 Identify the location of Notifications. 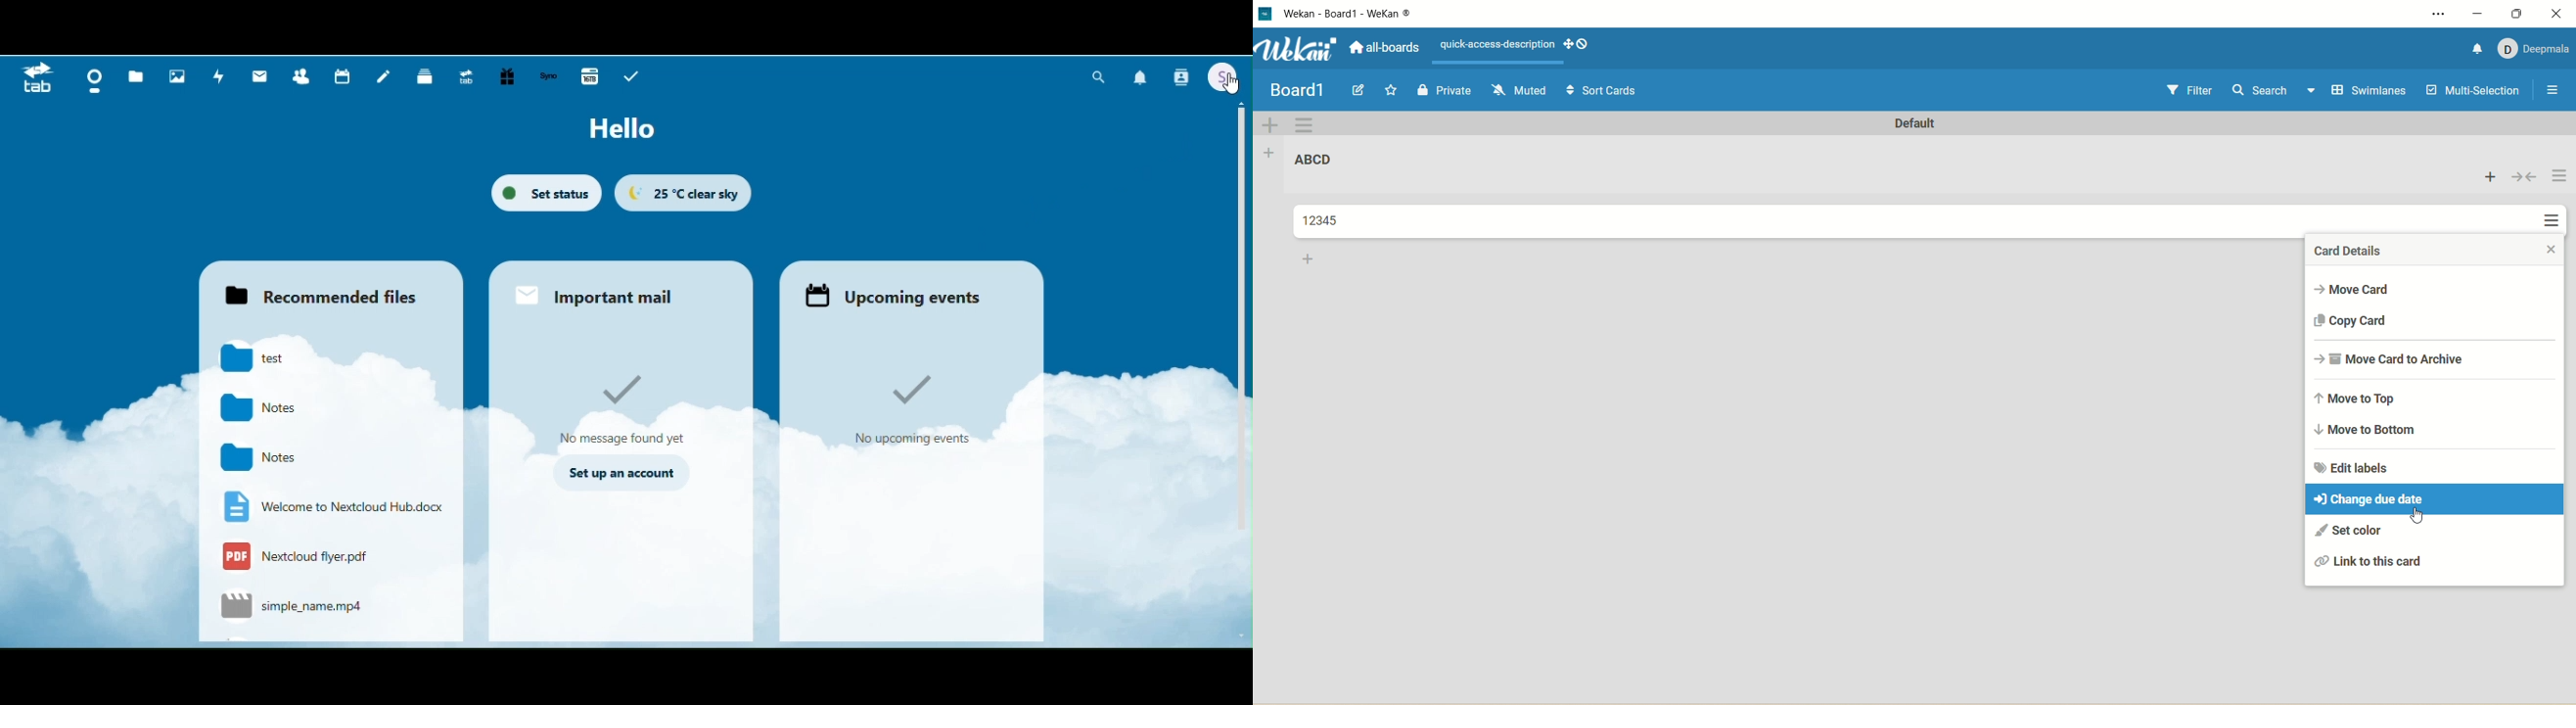
(1141, 78).